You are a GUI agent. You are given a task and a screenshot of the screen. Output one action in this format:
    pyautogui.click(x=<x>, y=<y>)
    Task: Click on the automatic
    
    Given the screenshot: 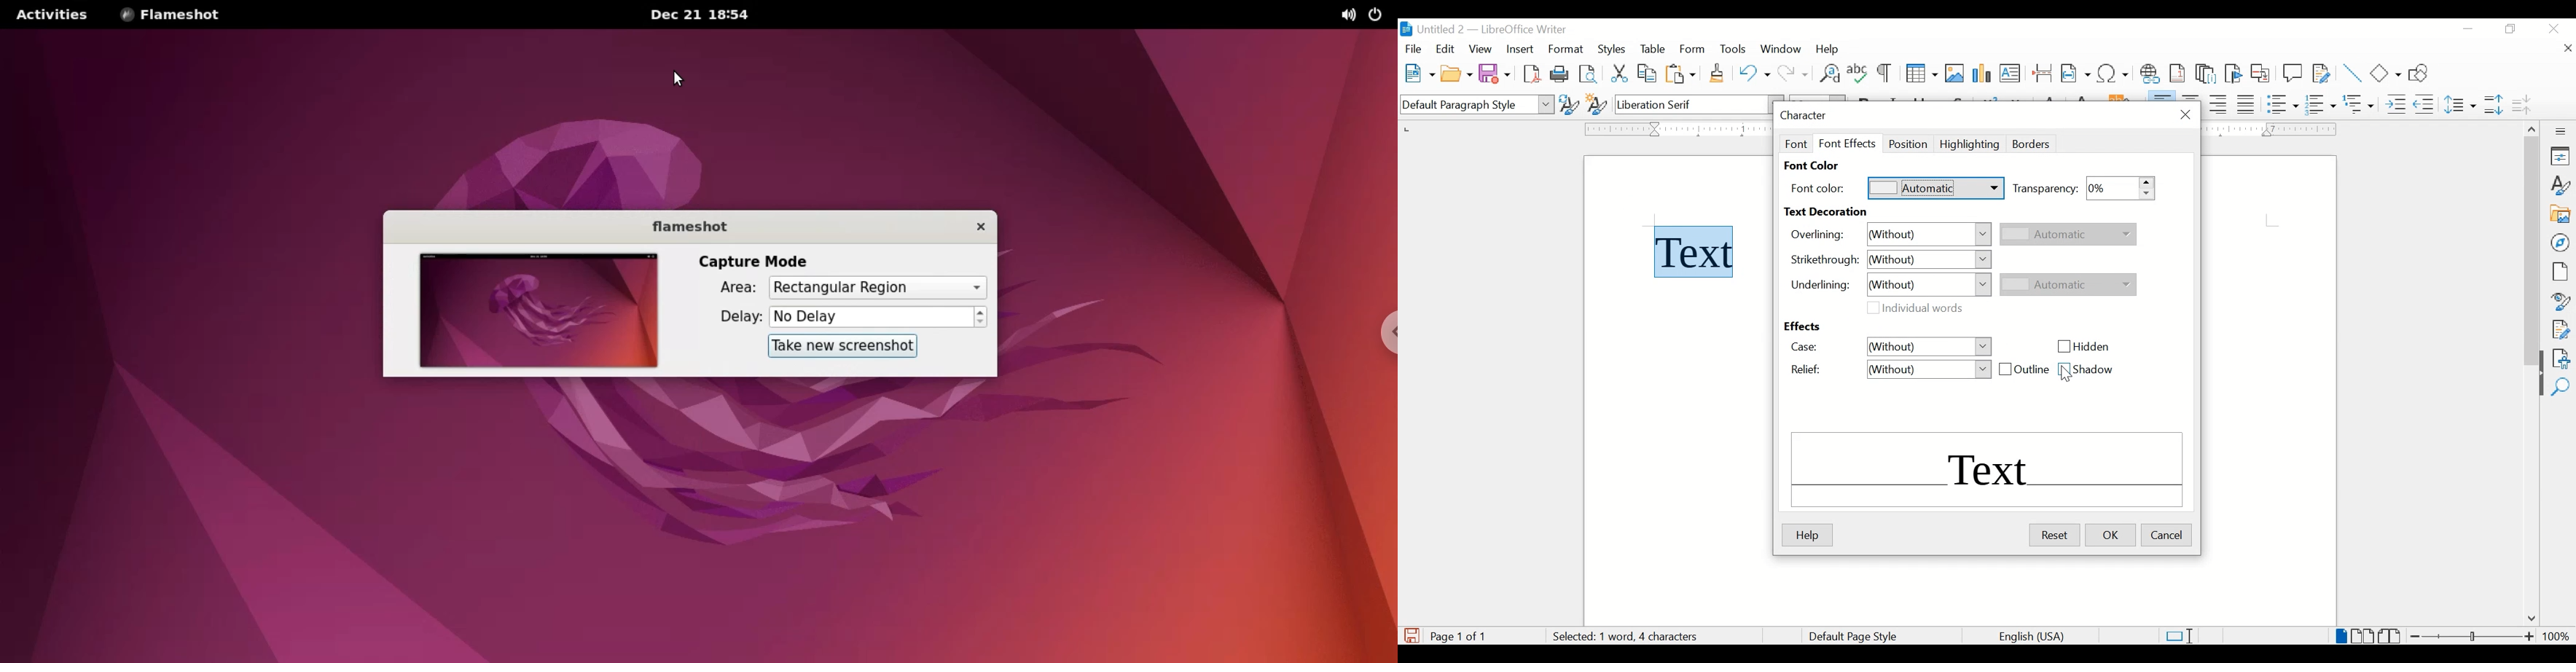 What is the action you would take?
    pyautogui.click(x=2068, y=284)
    